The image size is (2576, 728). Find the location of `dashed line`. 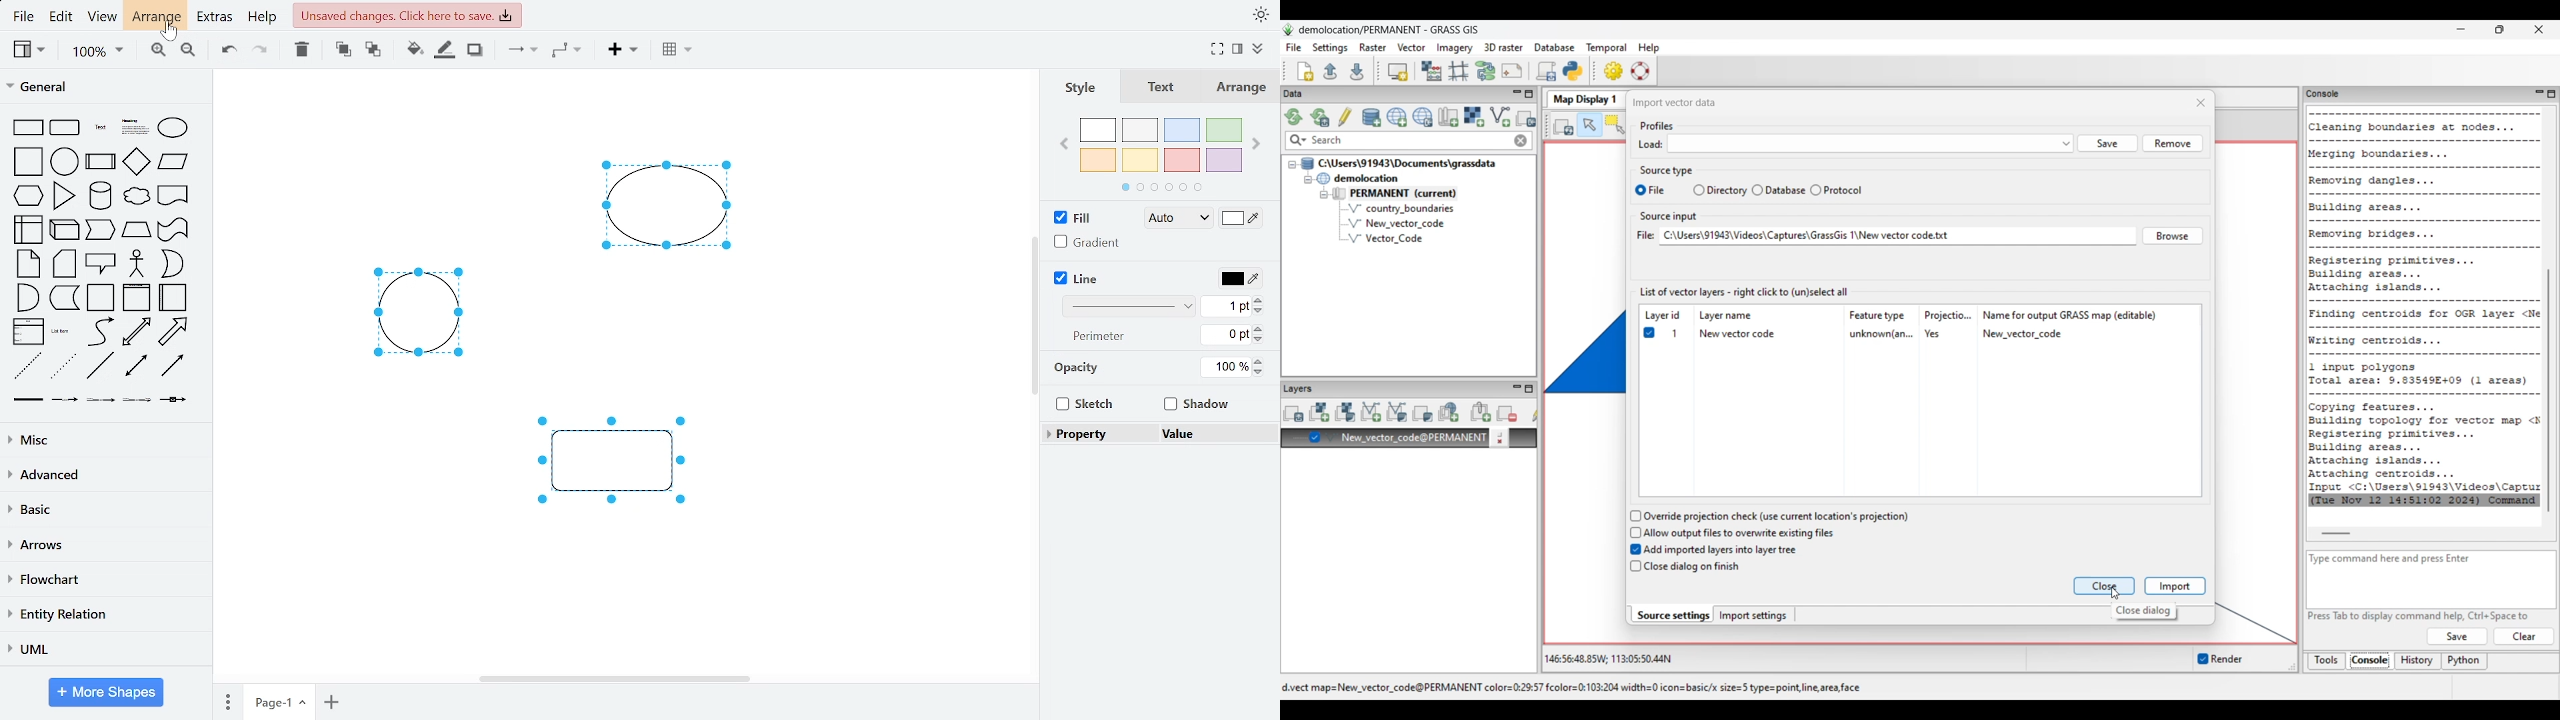

dashed line is located at coordinates (27, 366).